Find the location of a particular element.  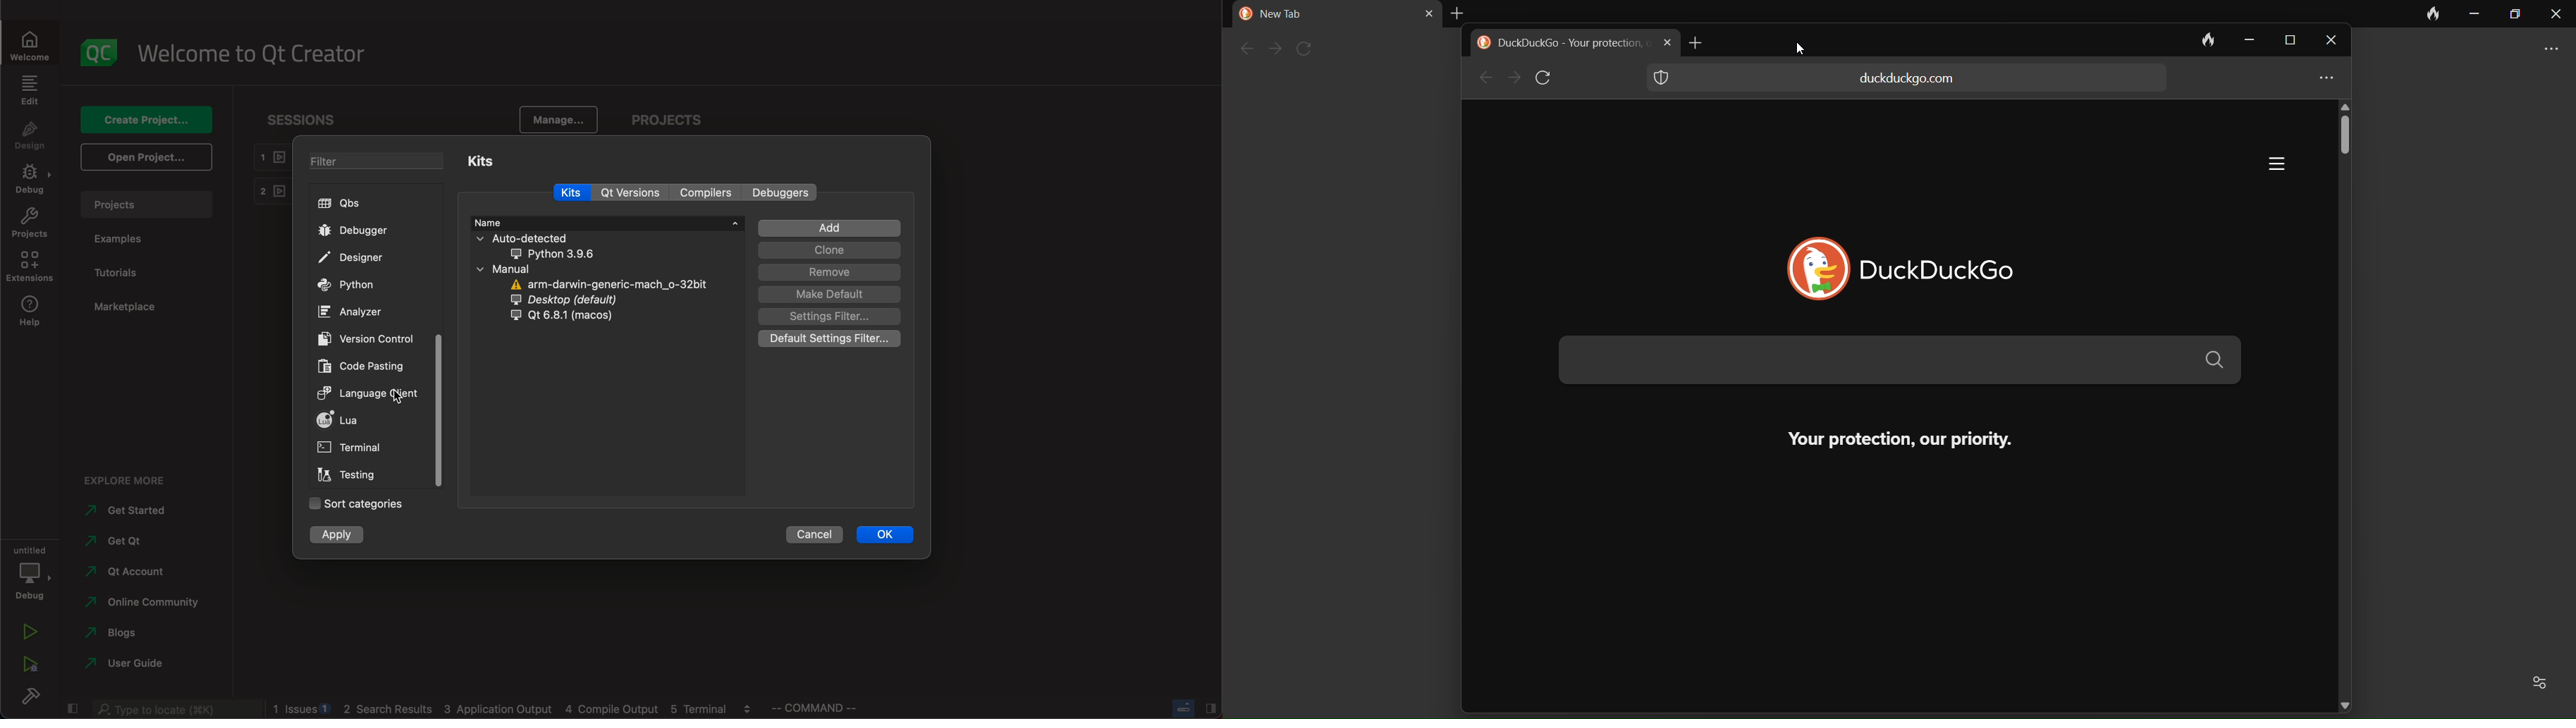

version is located at coordinates (366, 338).